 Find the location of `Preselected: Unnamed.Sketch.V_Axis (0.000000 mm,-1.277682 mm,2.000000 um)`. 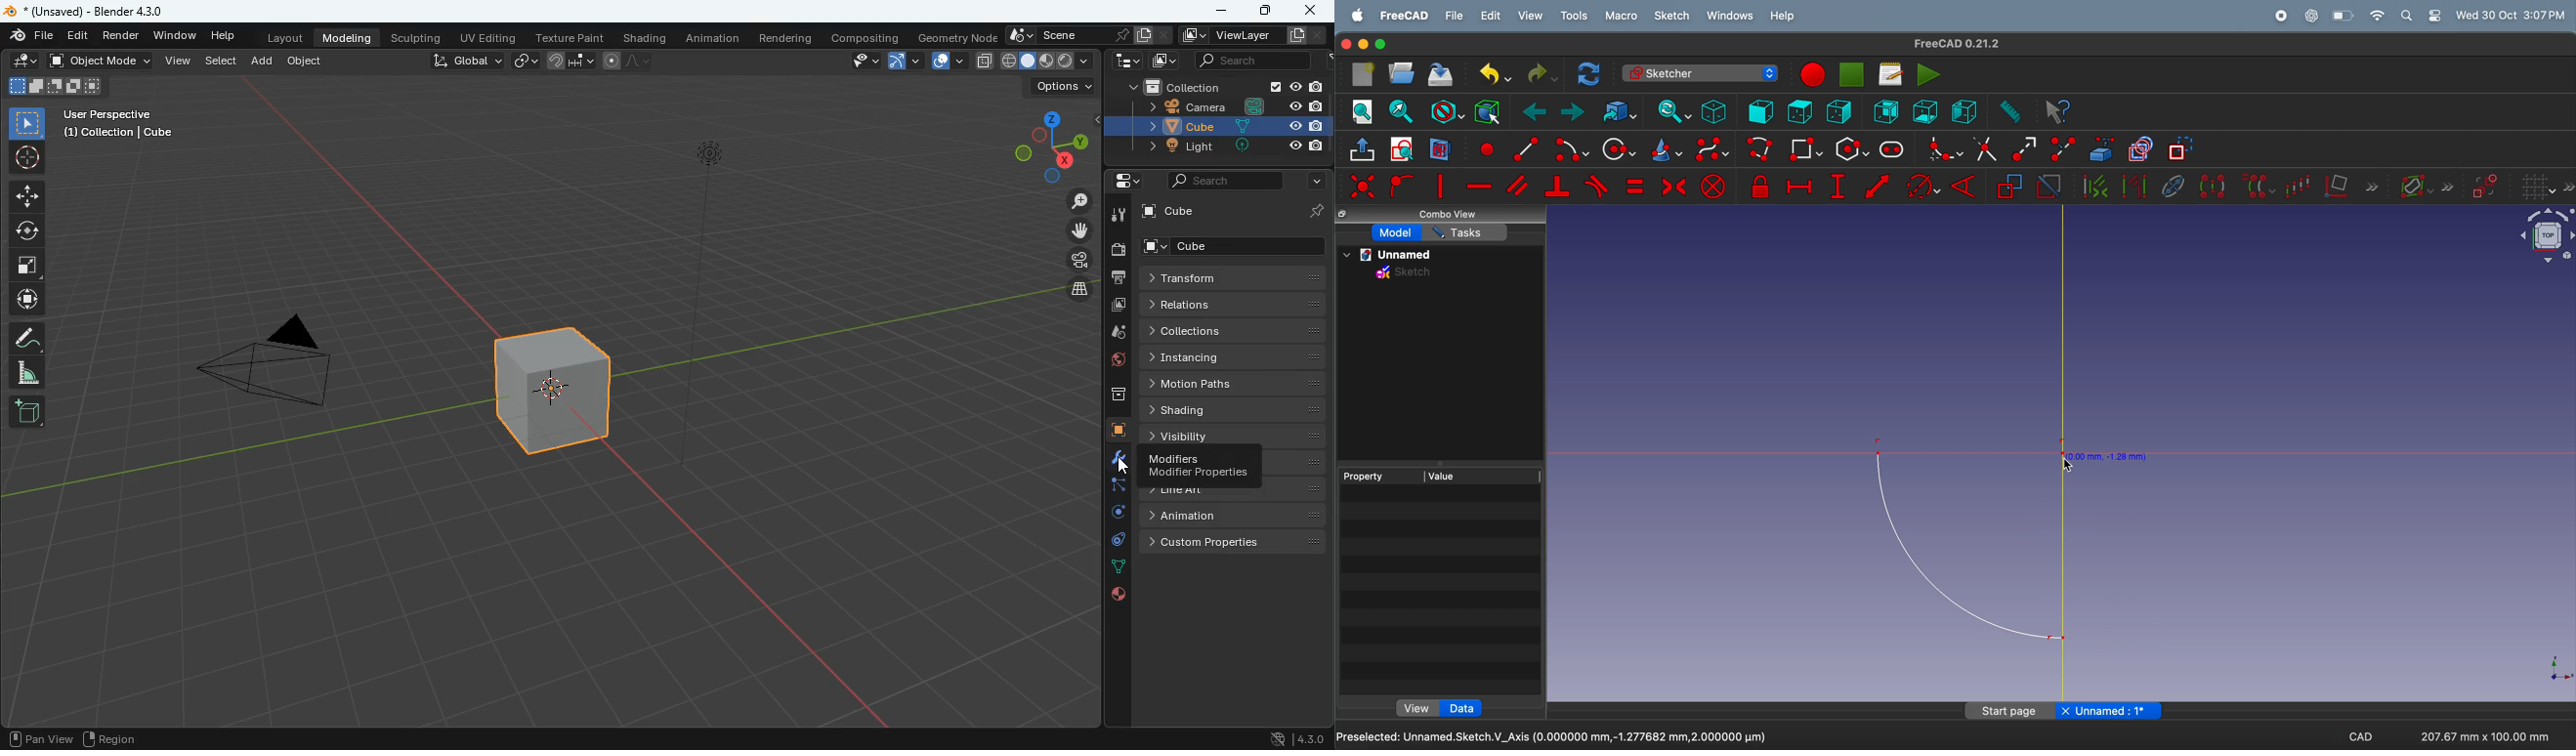

Preselected: Unnamed.Sketch.V_Axis (0.000000 mm,-1.277682 mm,2.000000 um) is located at coordinates (1552, 738).